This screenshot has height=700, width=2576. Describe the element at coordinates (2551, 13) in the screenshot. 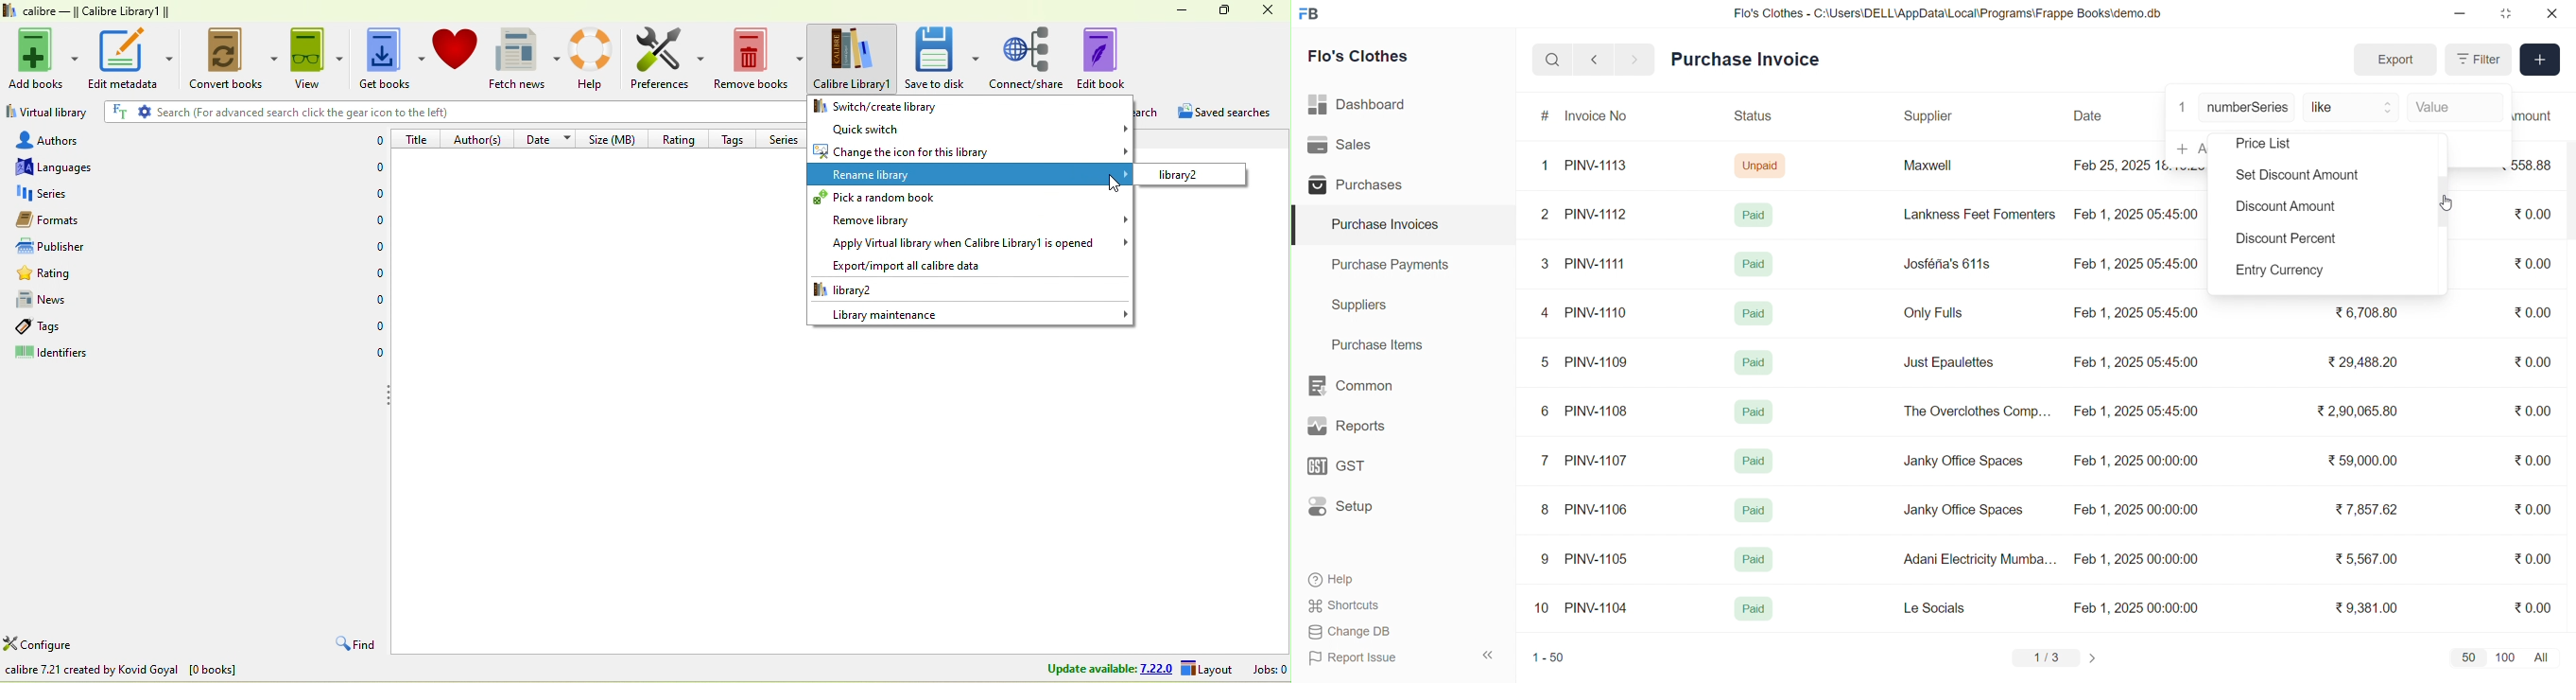

I see `close` at that location.